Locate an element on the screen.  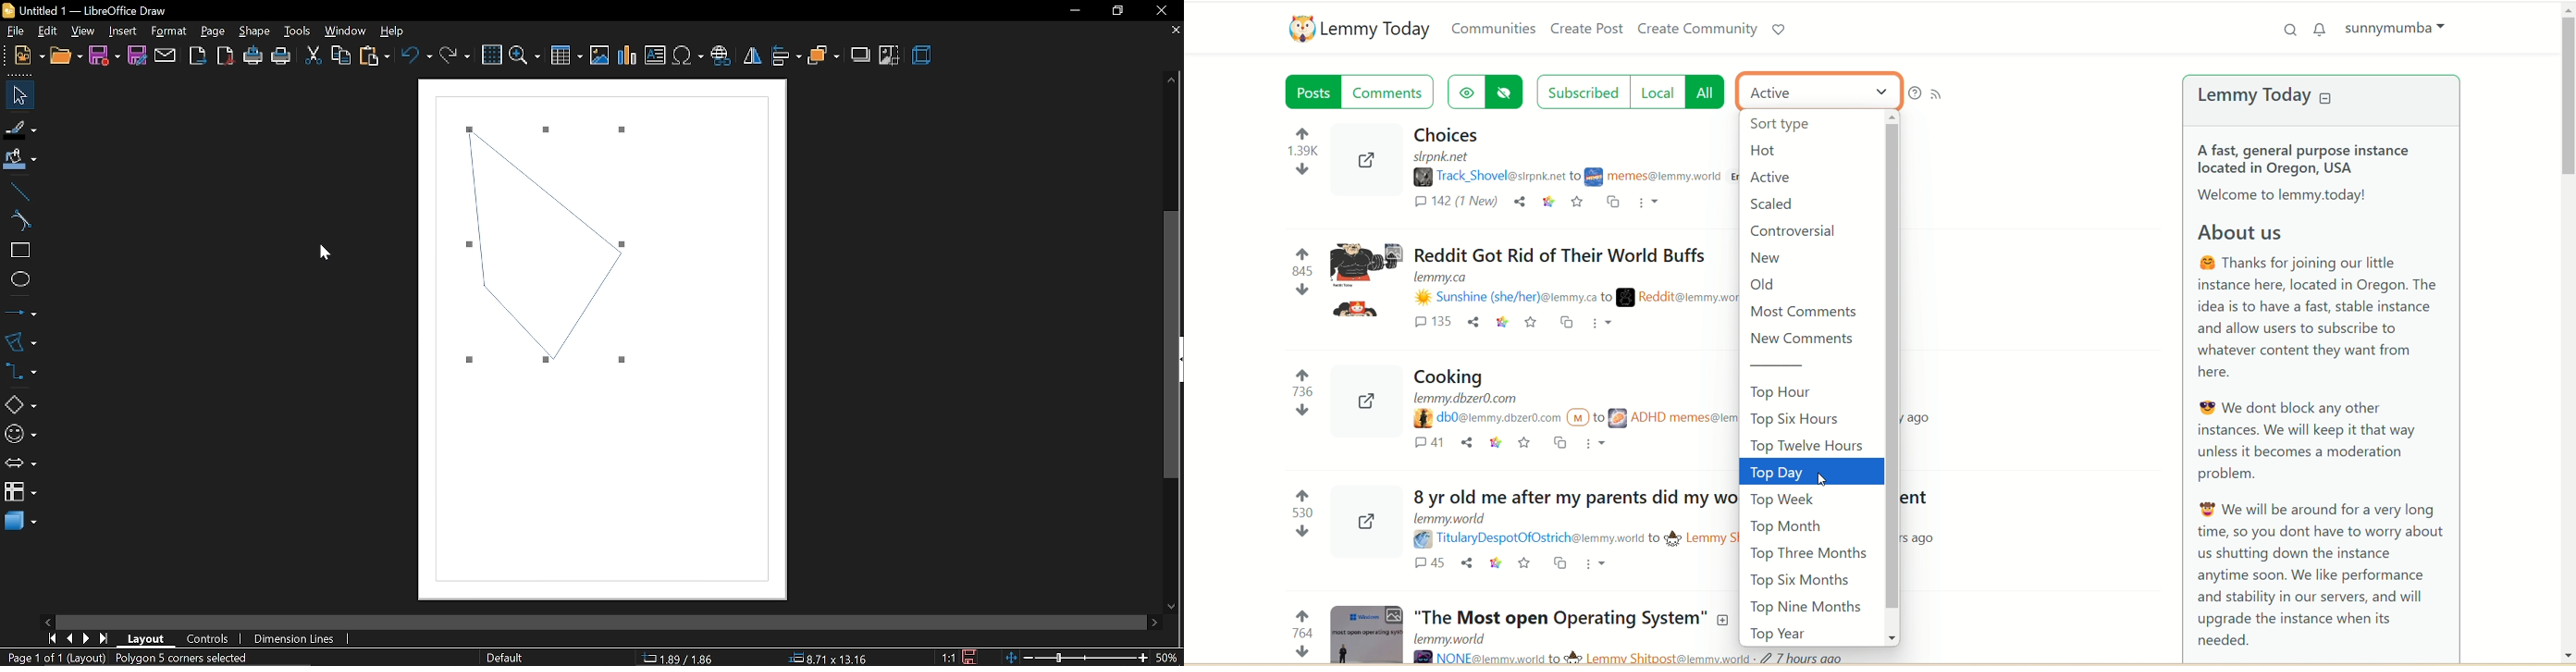
current page is located at coordinates (39, 658).